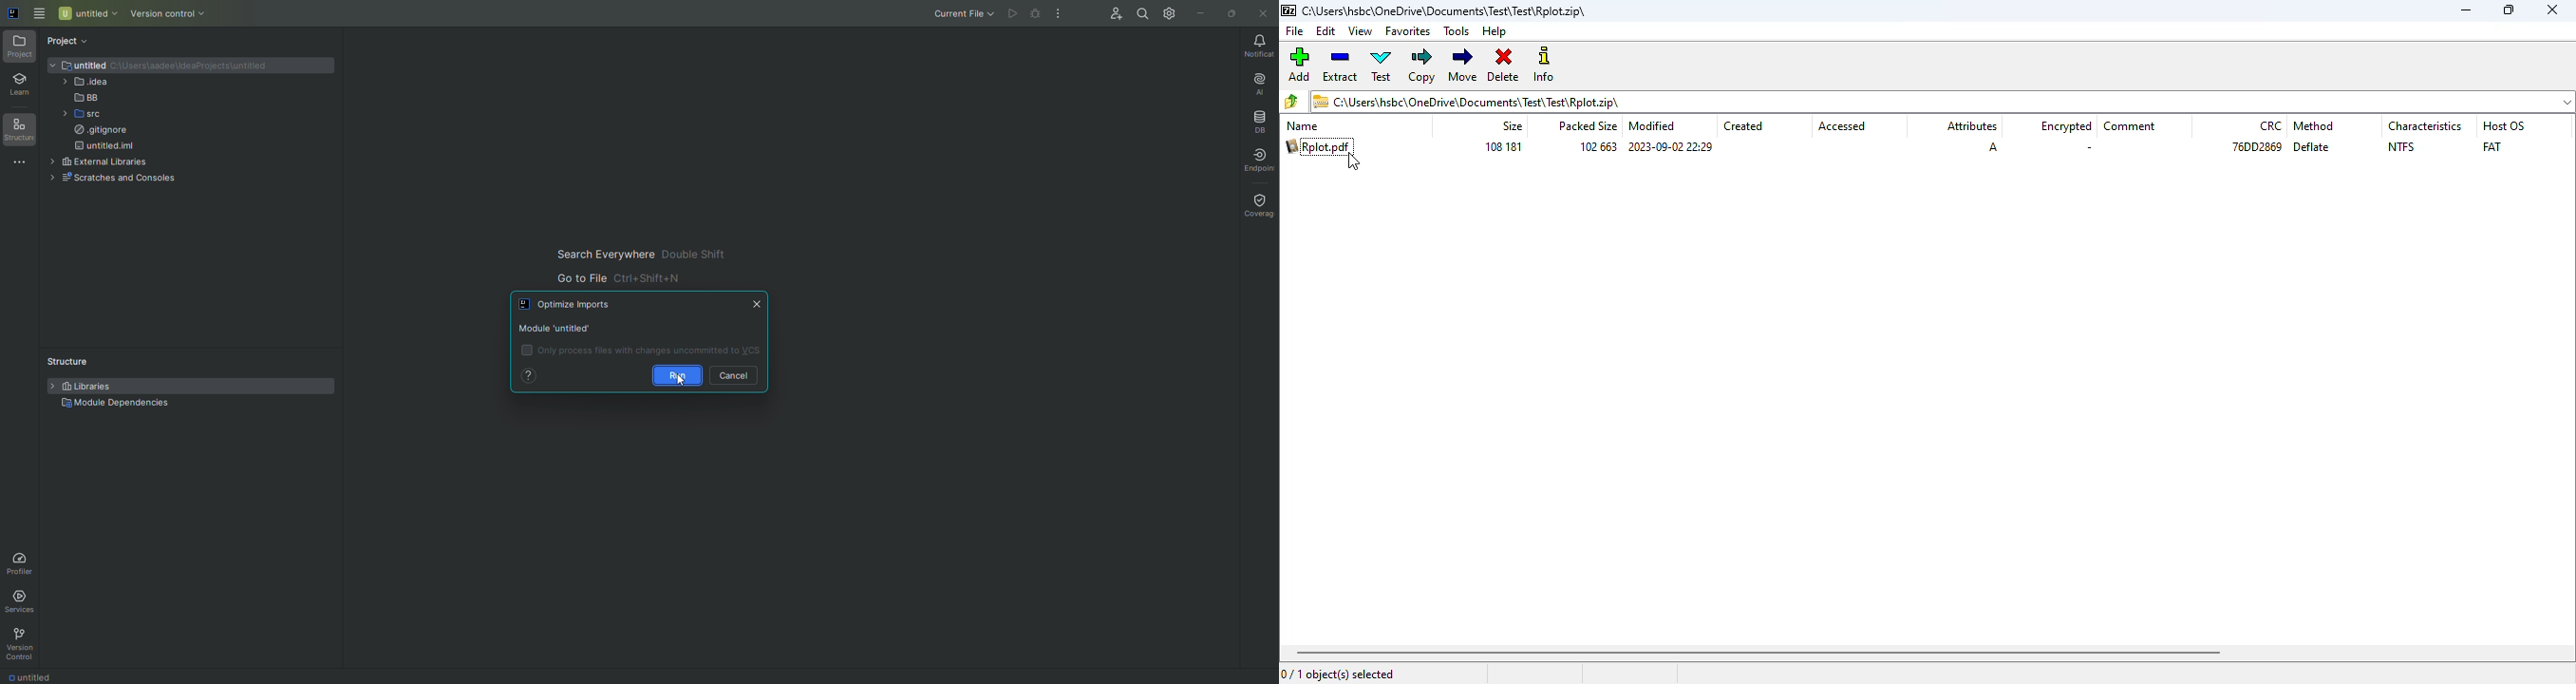 Image resolution: width=2576 pixels, height=700 pixels. What do you see at coordinates (2491, 146) in the screenshot?
I see `FAT` at bounding box center [2491, 146].